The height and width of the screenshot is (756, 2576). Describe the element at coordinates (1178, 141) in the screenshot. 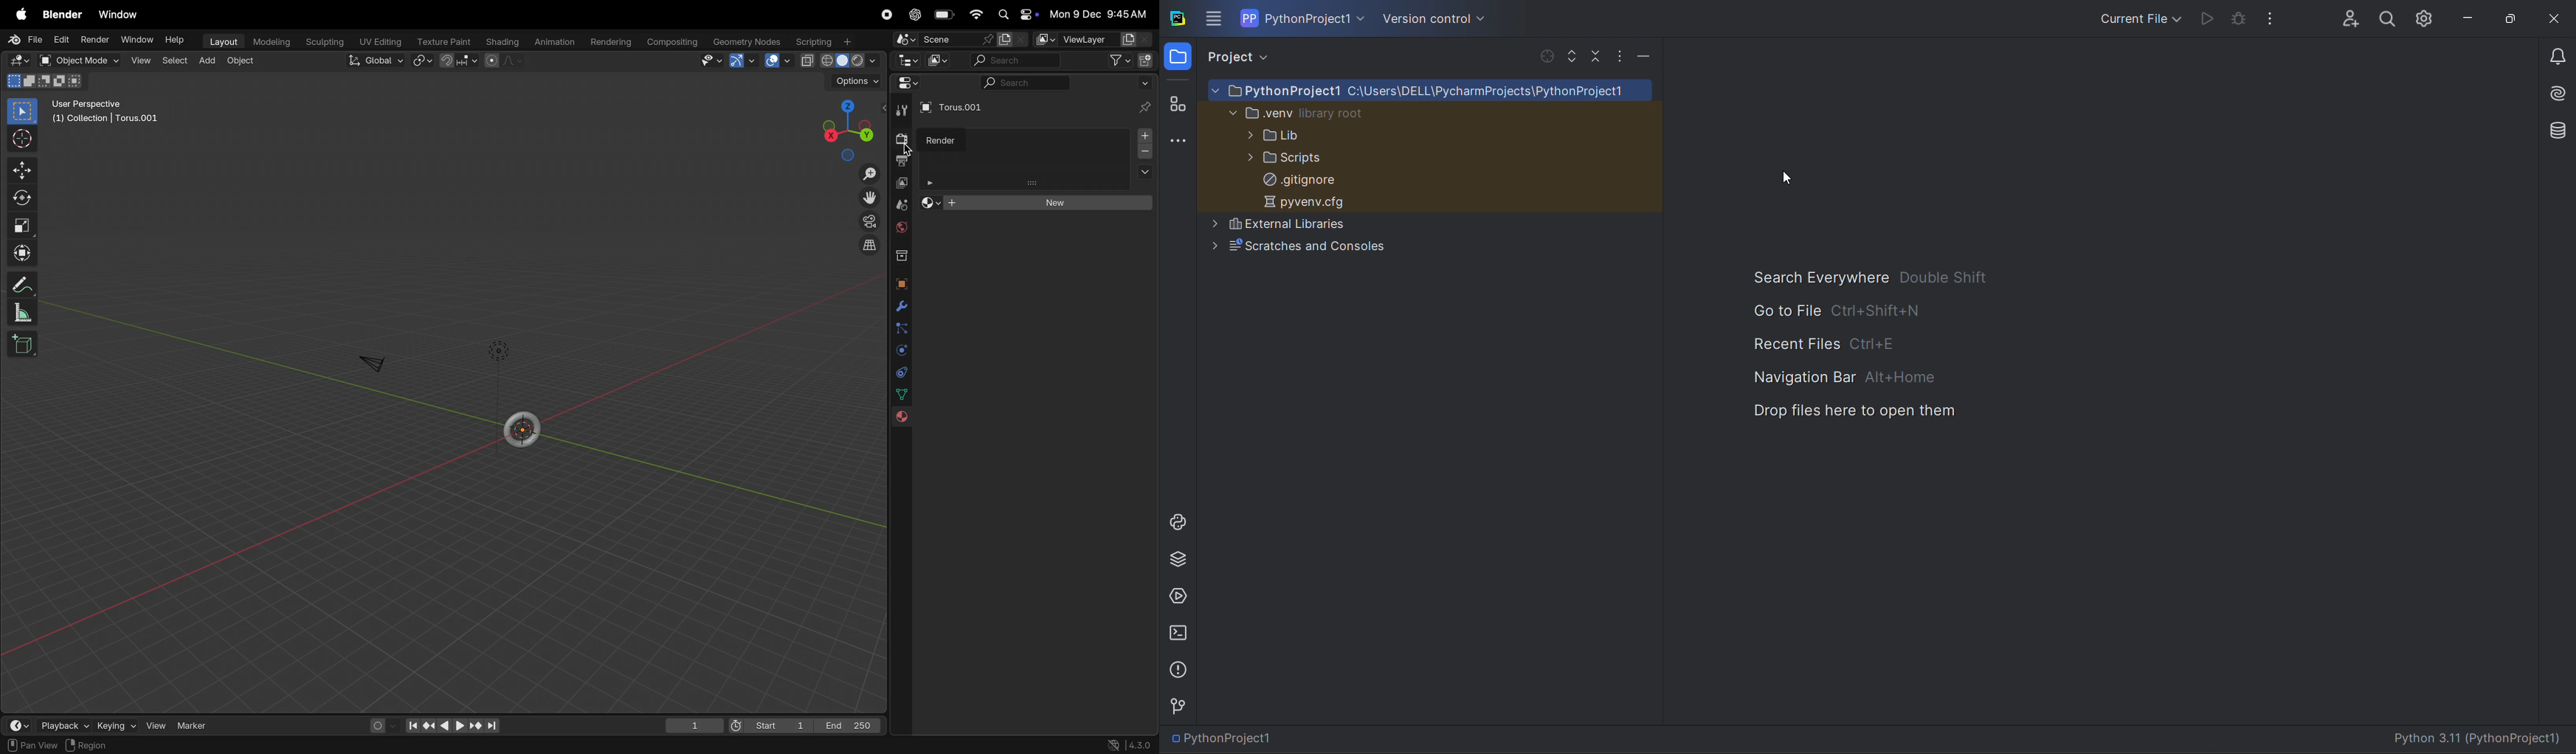

I see `more tool window` at that location.